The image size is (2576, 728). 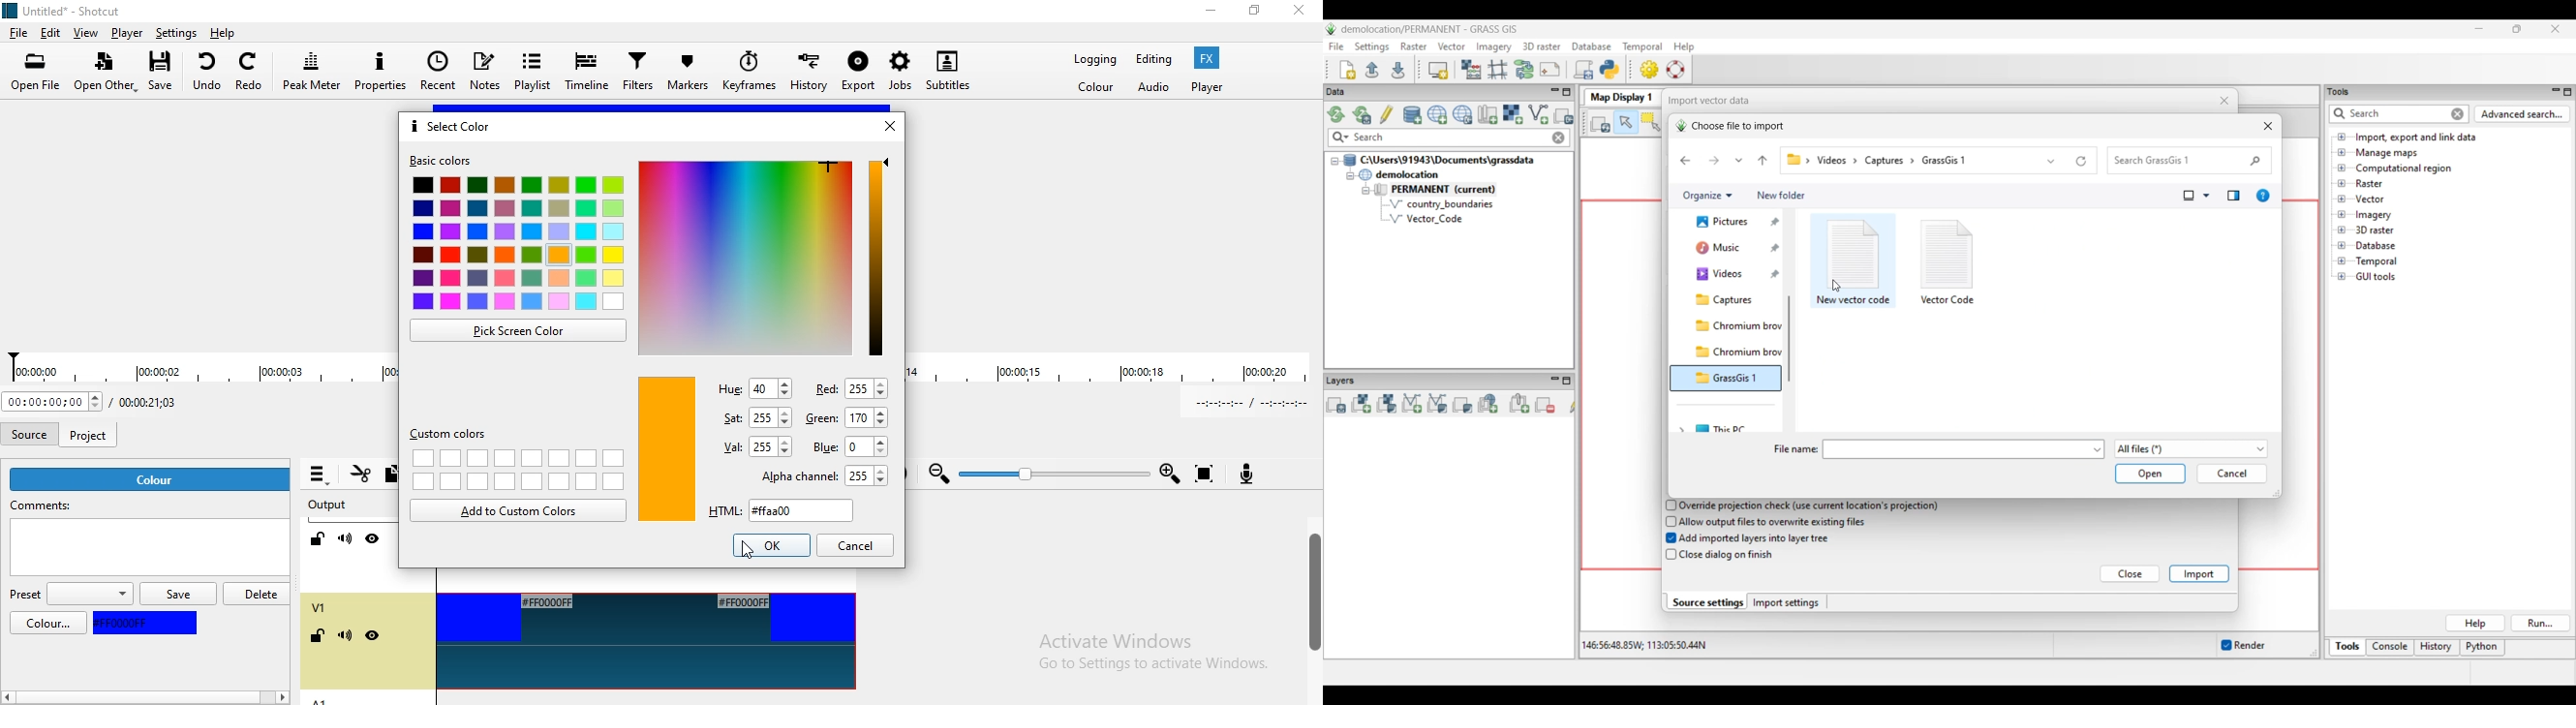 What do you see at coordinates (372, 538) in the screenshot?
I see `Hide` at bounding box center [372, 538].